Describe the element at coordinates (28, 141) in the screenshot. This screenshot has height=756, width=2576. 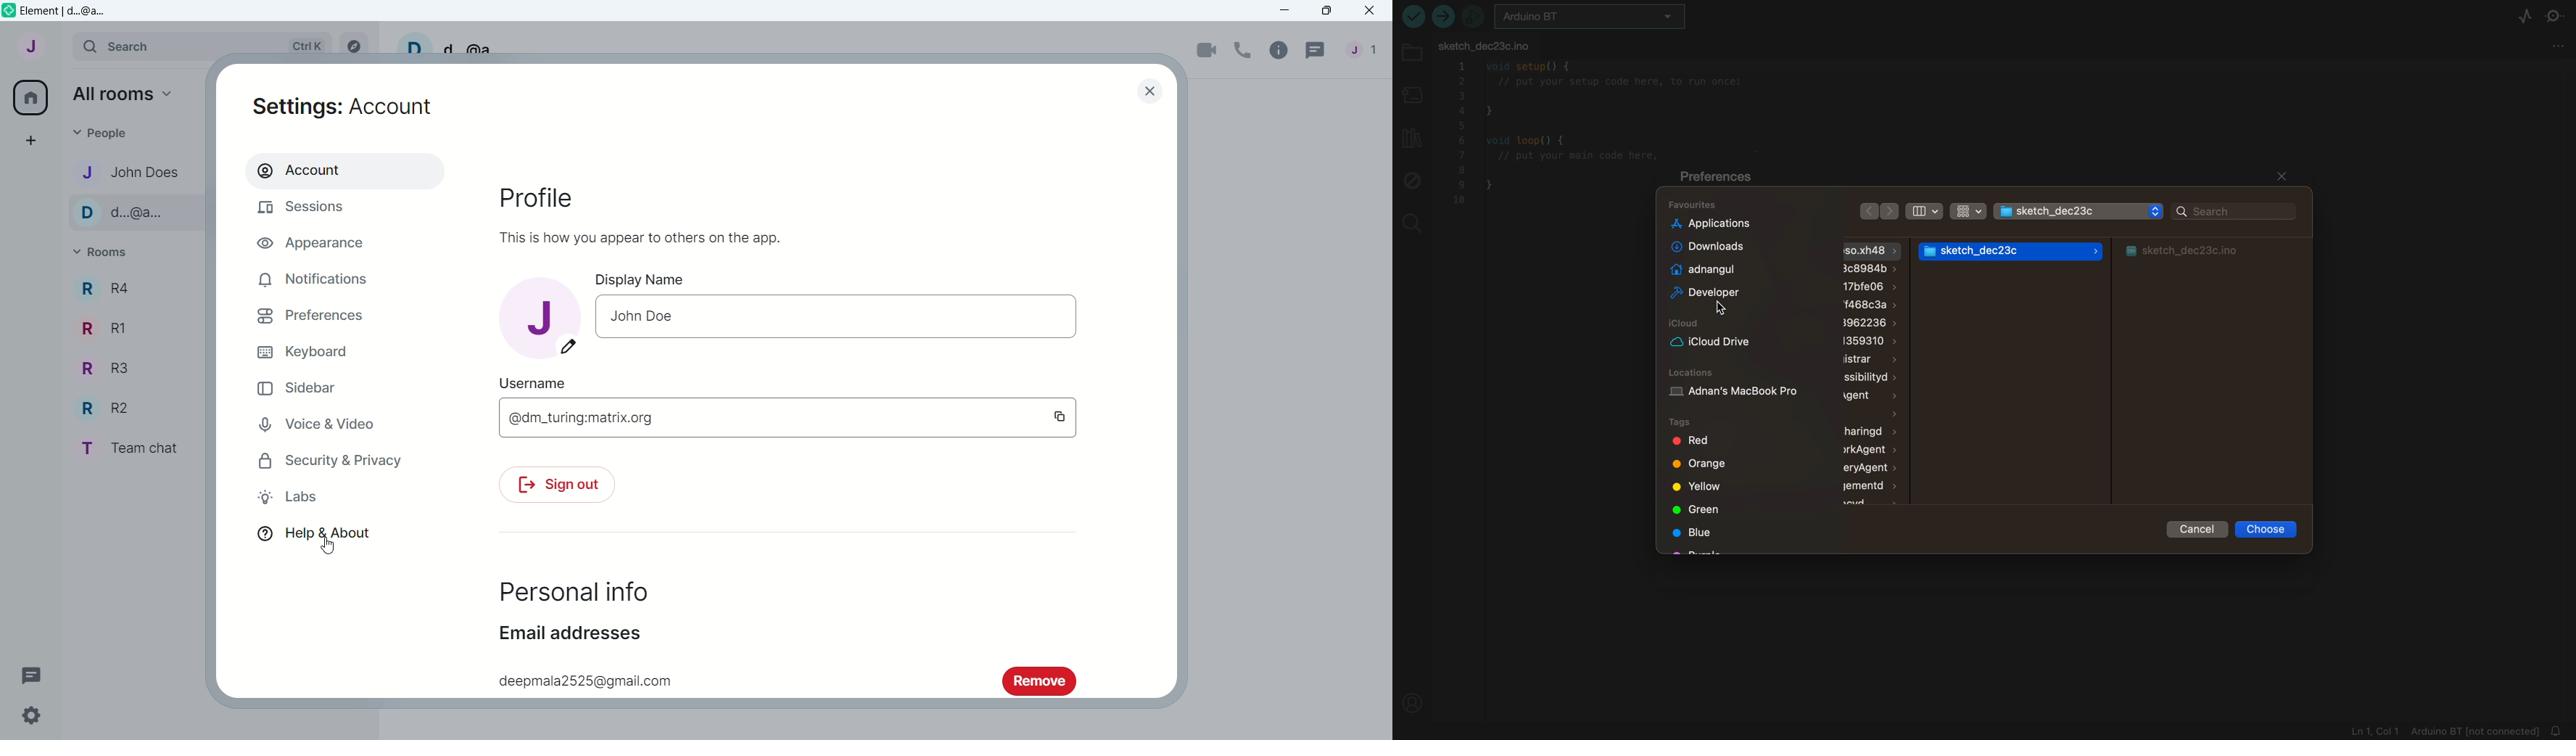
I see `Create a space` at that location.